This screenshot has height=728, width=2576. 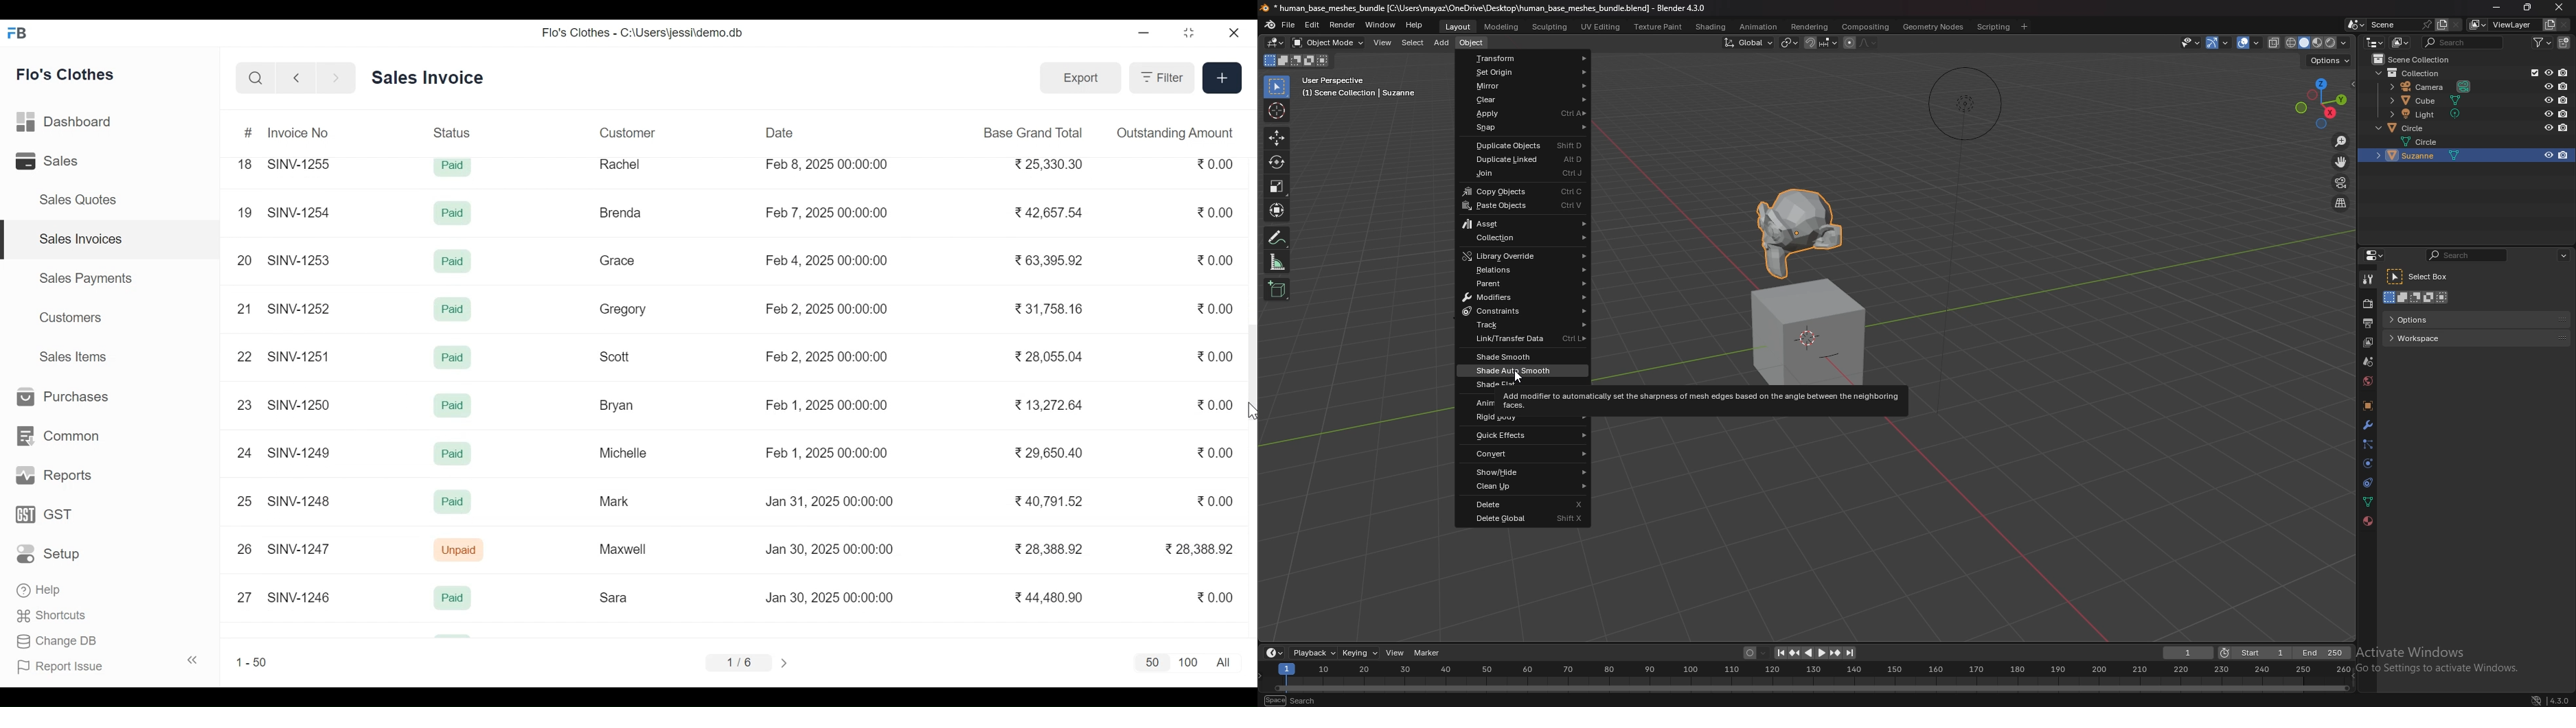 What do you see at coordinates (1250, 370) in the screenshot?
I see `Vertical Scroll bar` at bounding box center [1250, 370].